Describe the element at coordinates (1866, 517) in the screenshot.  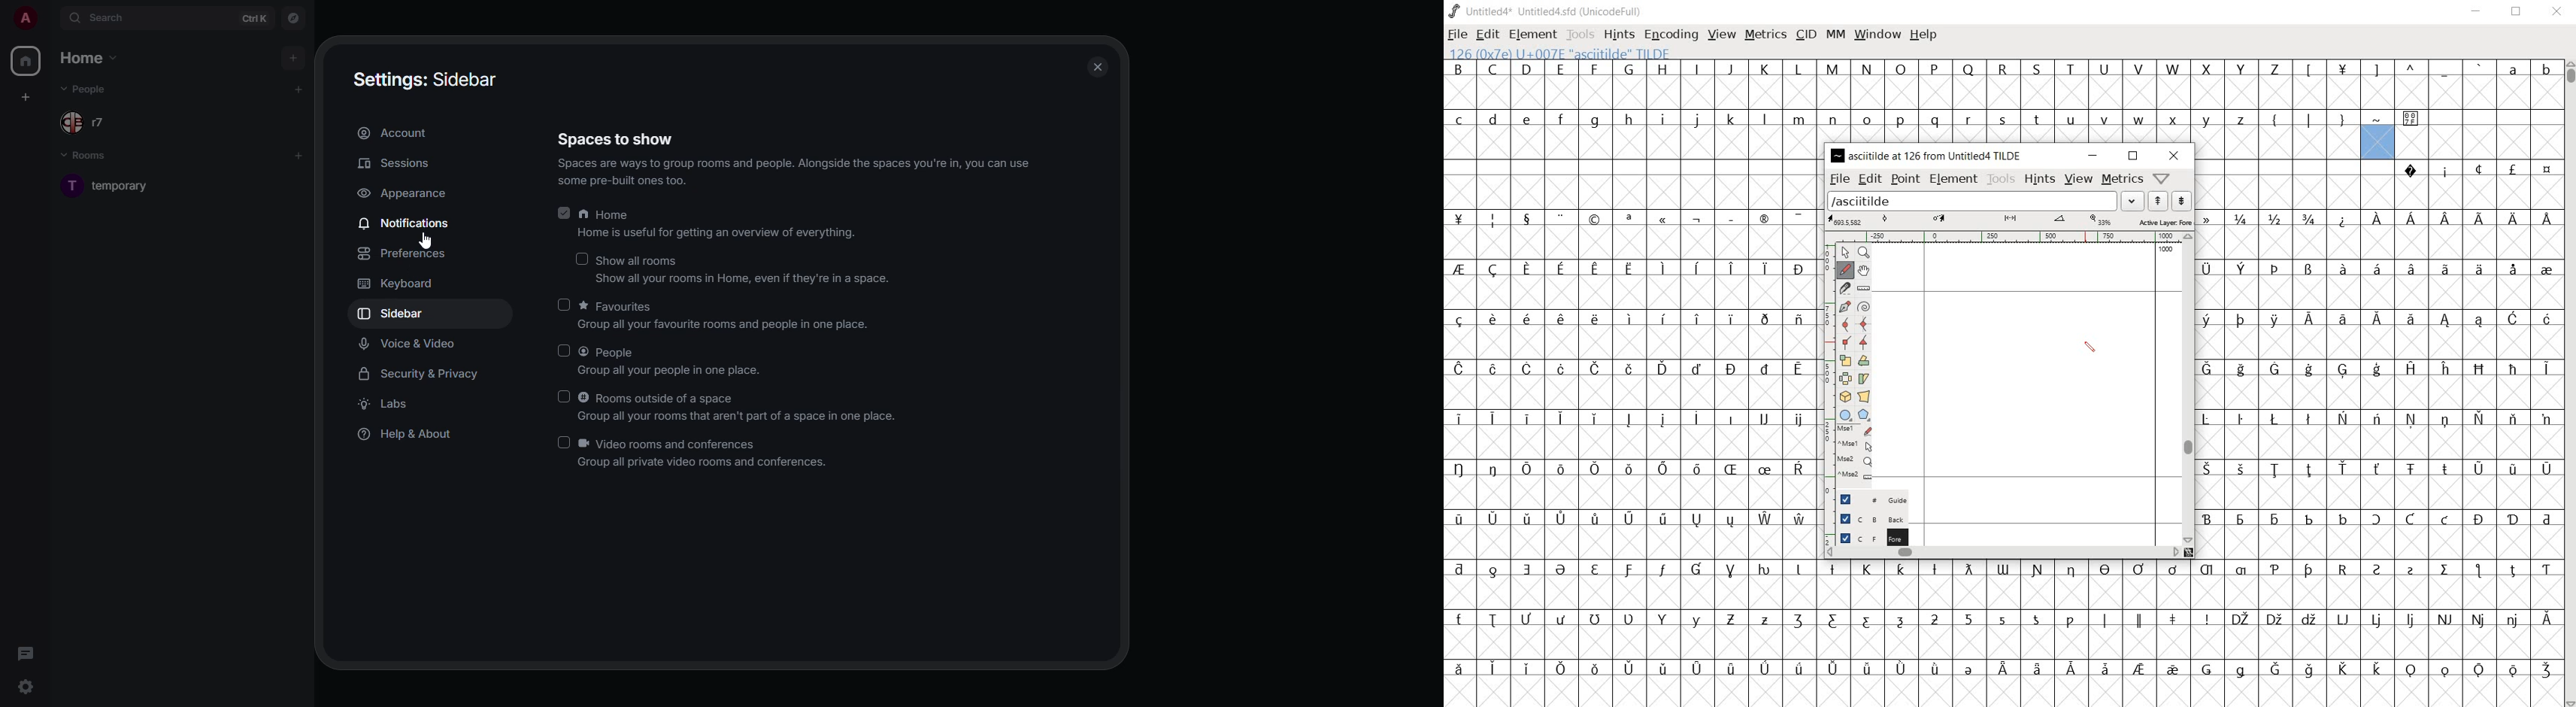
I see `background` at that location.